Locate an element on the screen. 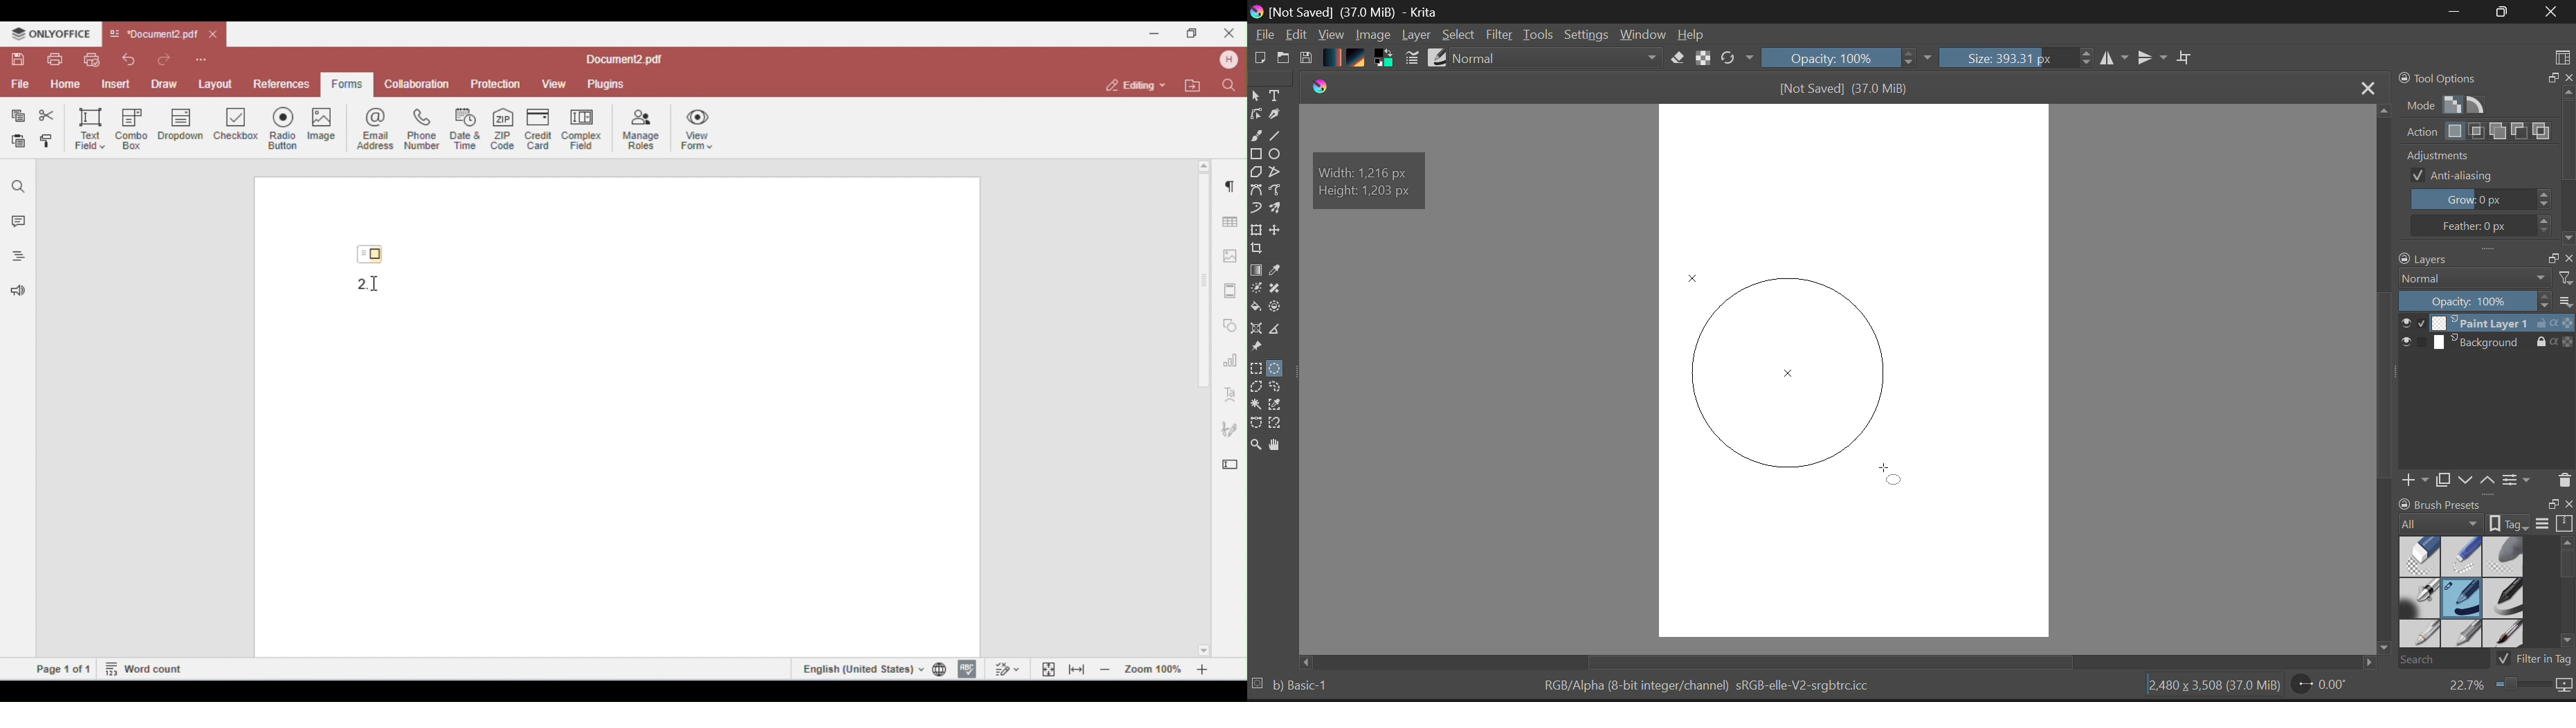  Bezier Curve is located at coordinates (1257, 190).